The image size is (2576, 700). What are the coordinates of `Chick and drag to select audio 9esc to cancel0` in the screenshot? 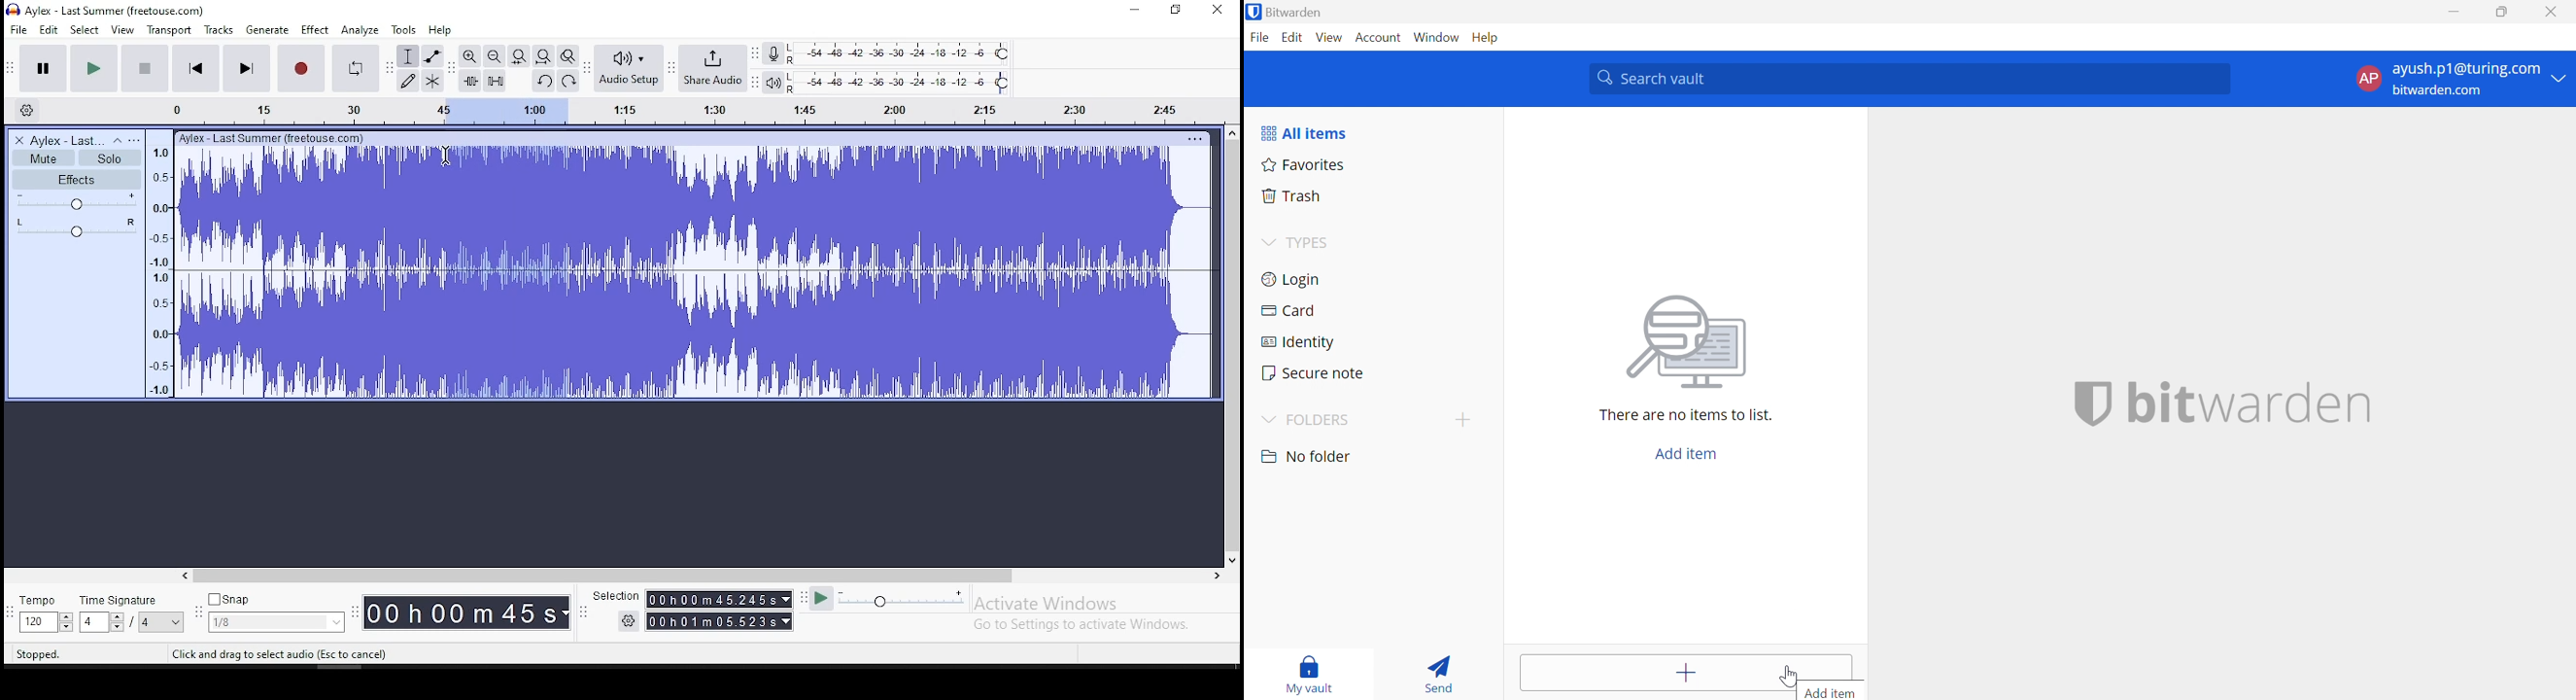 It's located at (283, 655).